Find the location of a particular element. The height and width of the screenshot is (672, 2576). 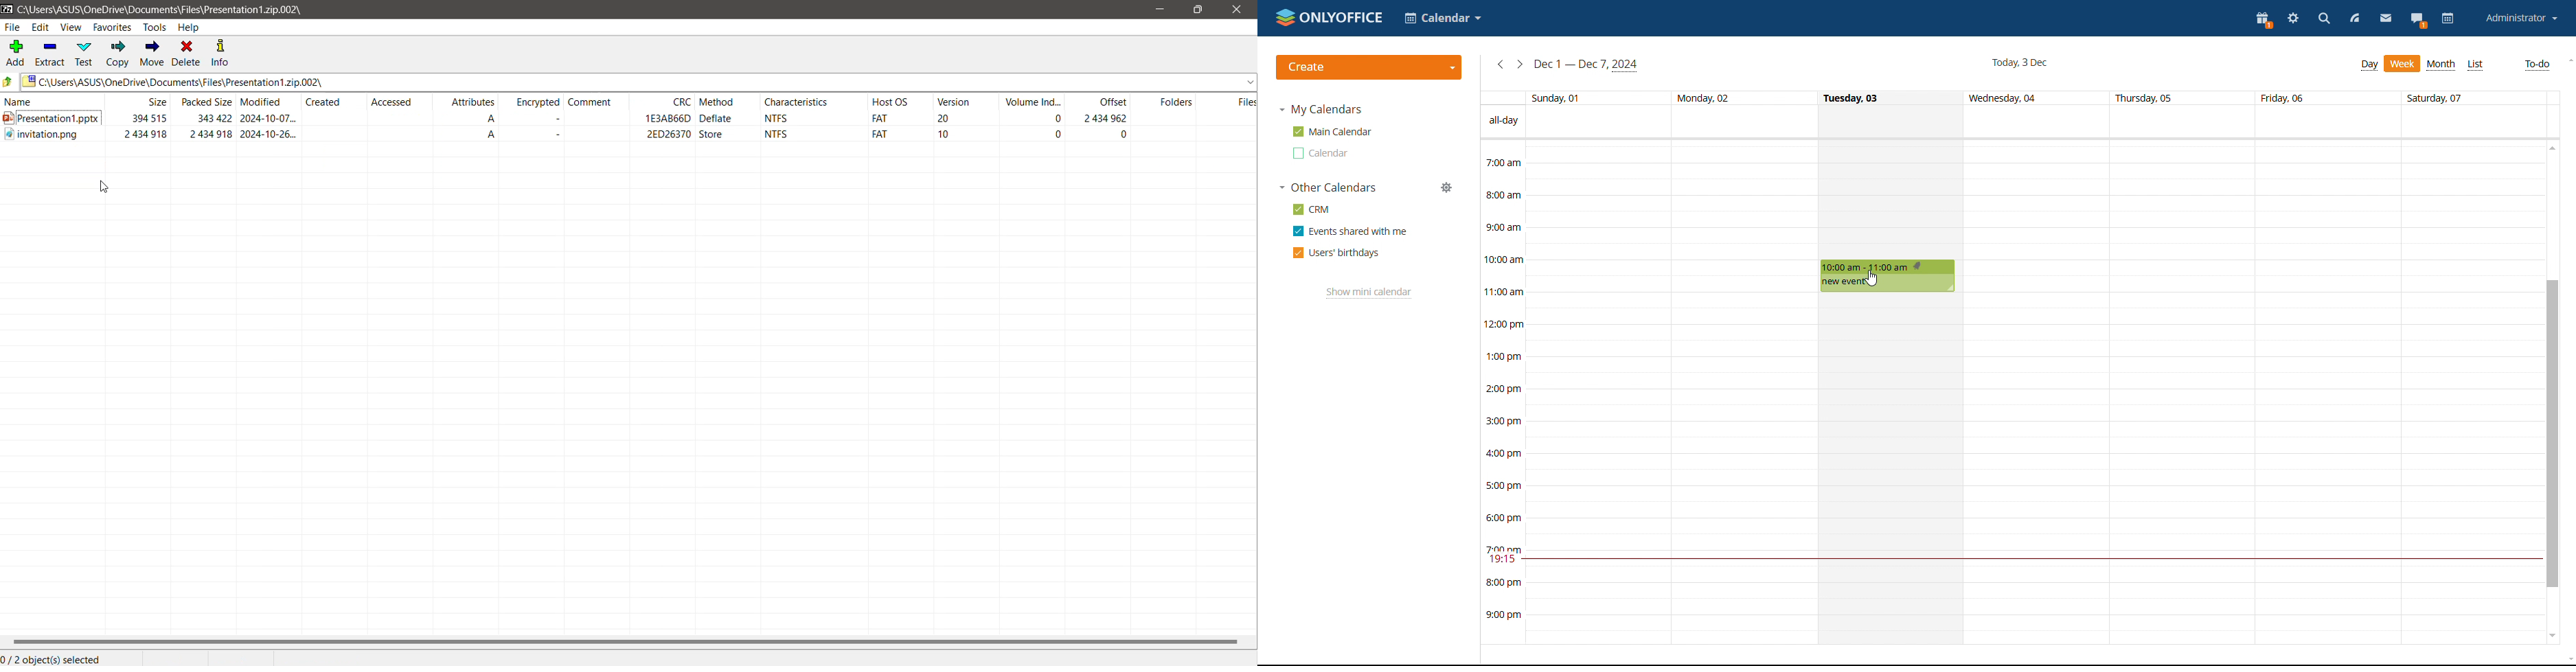

nIFS is located at coordinates (787, 134).